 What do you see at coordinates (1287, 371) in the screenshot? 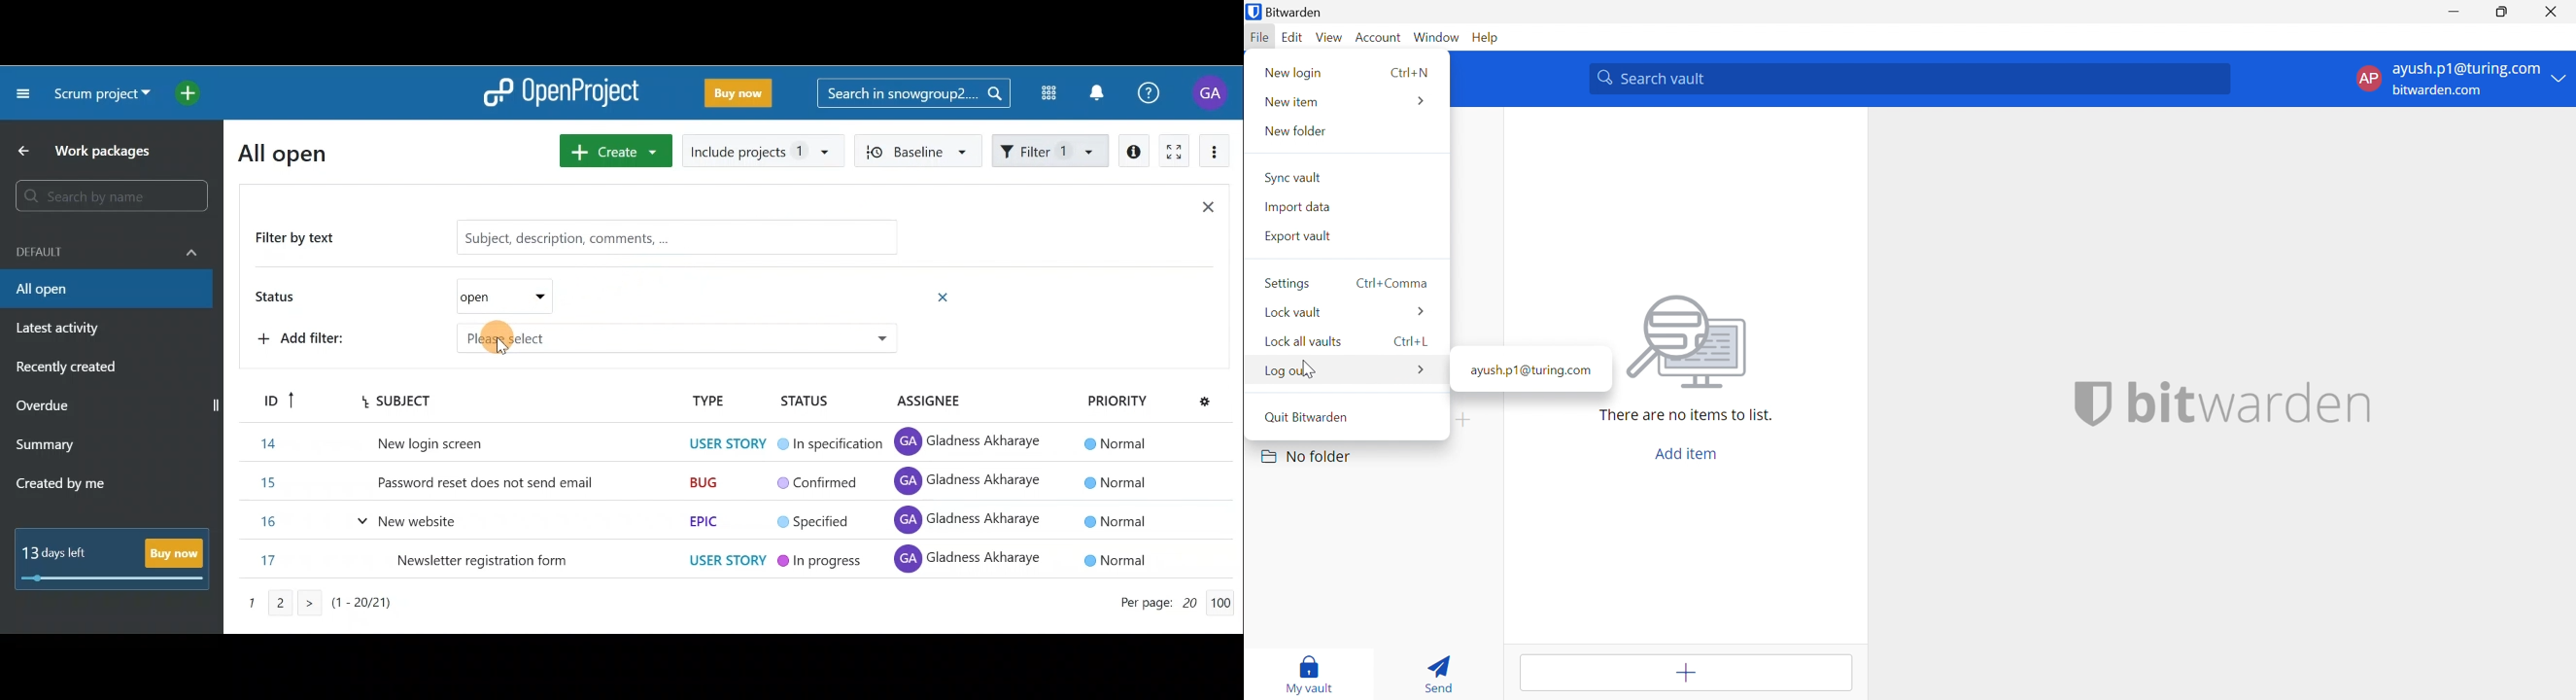
I see `Log out` at bounding box center [1287, 371].